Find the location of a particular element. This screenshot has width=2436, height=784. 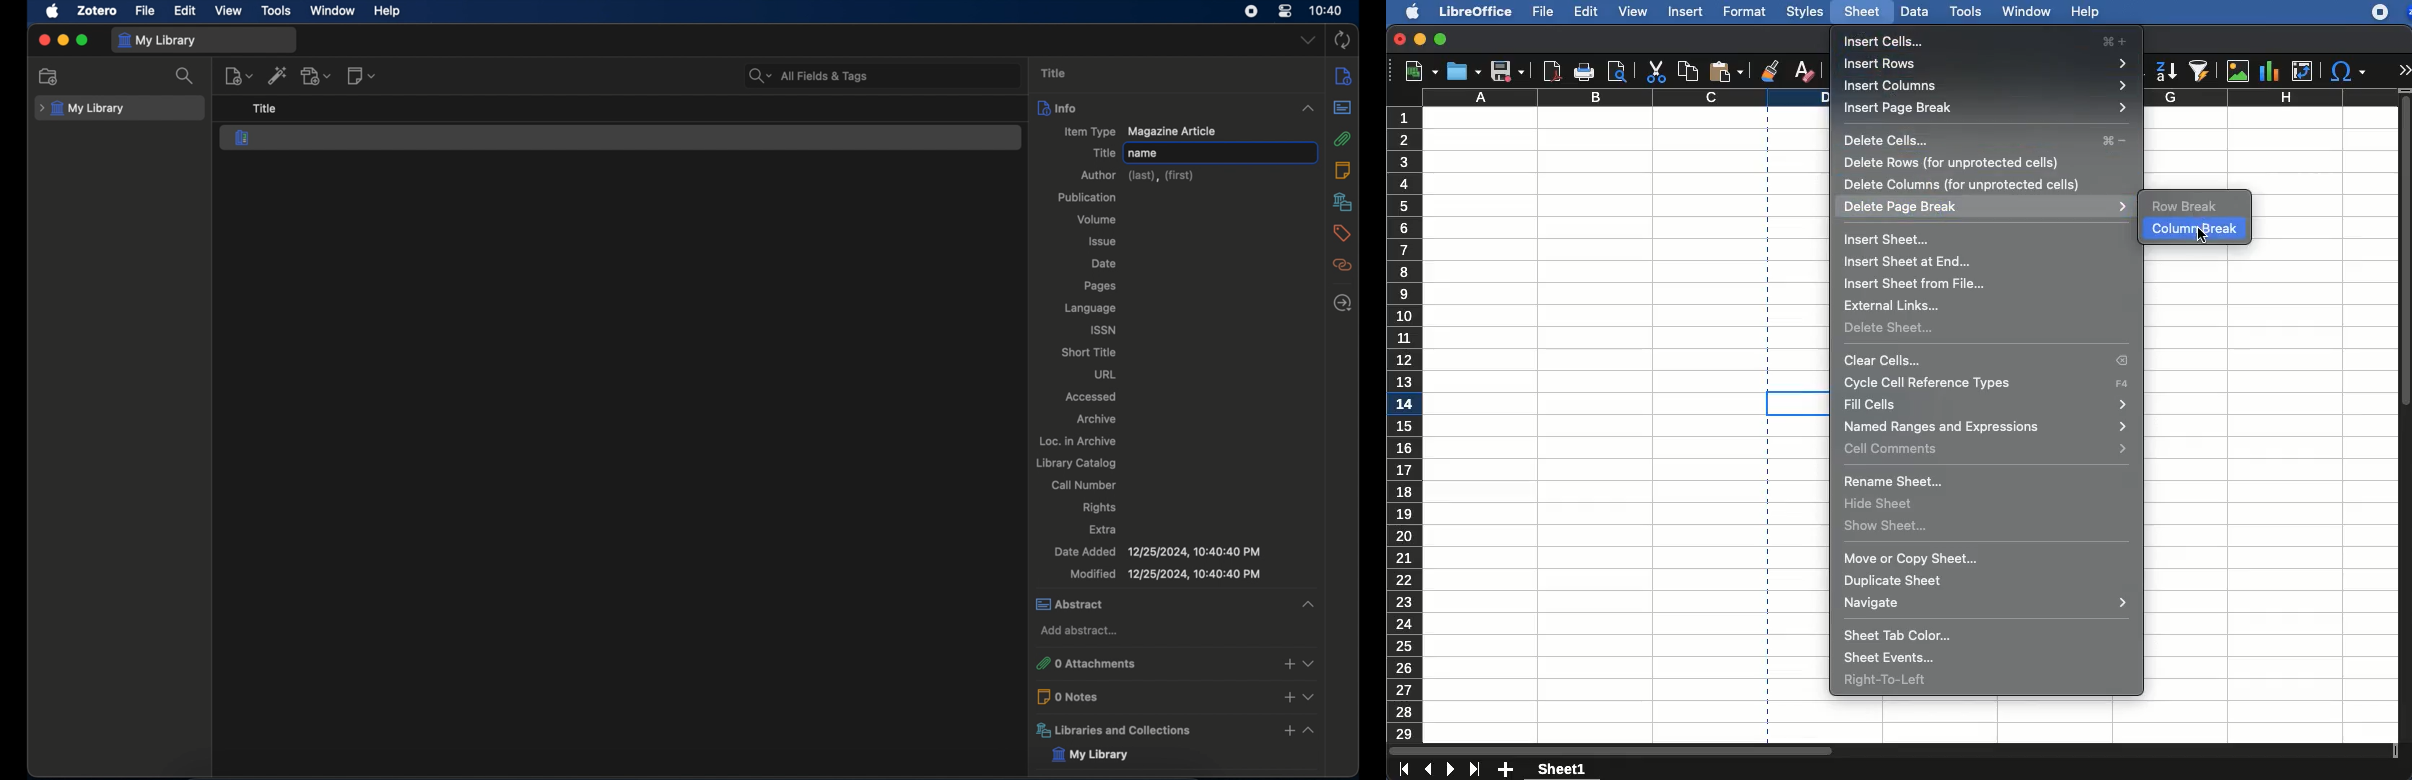

styles is located at coordinates (1806, 11).